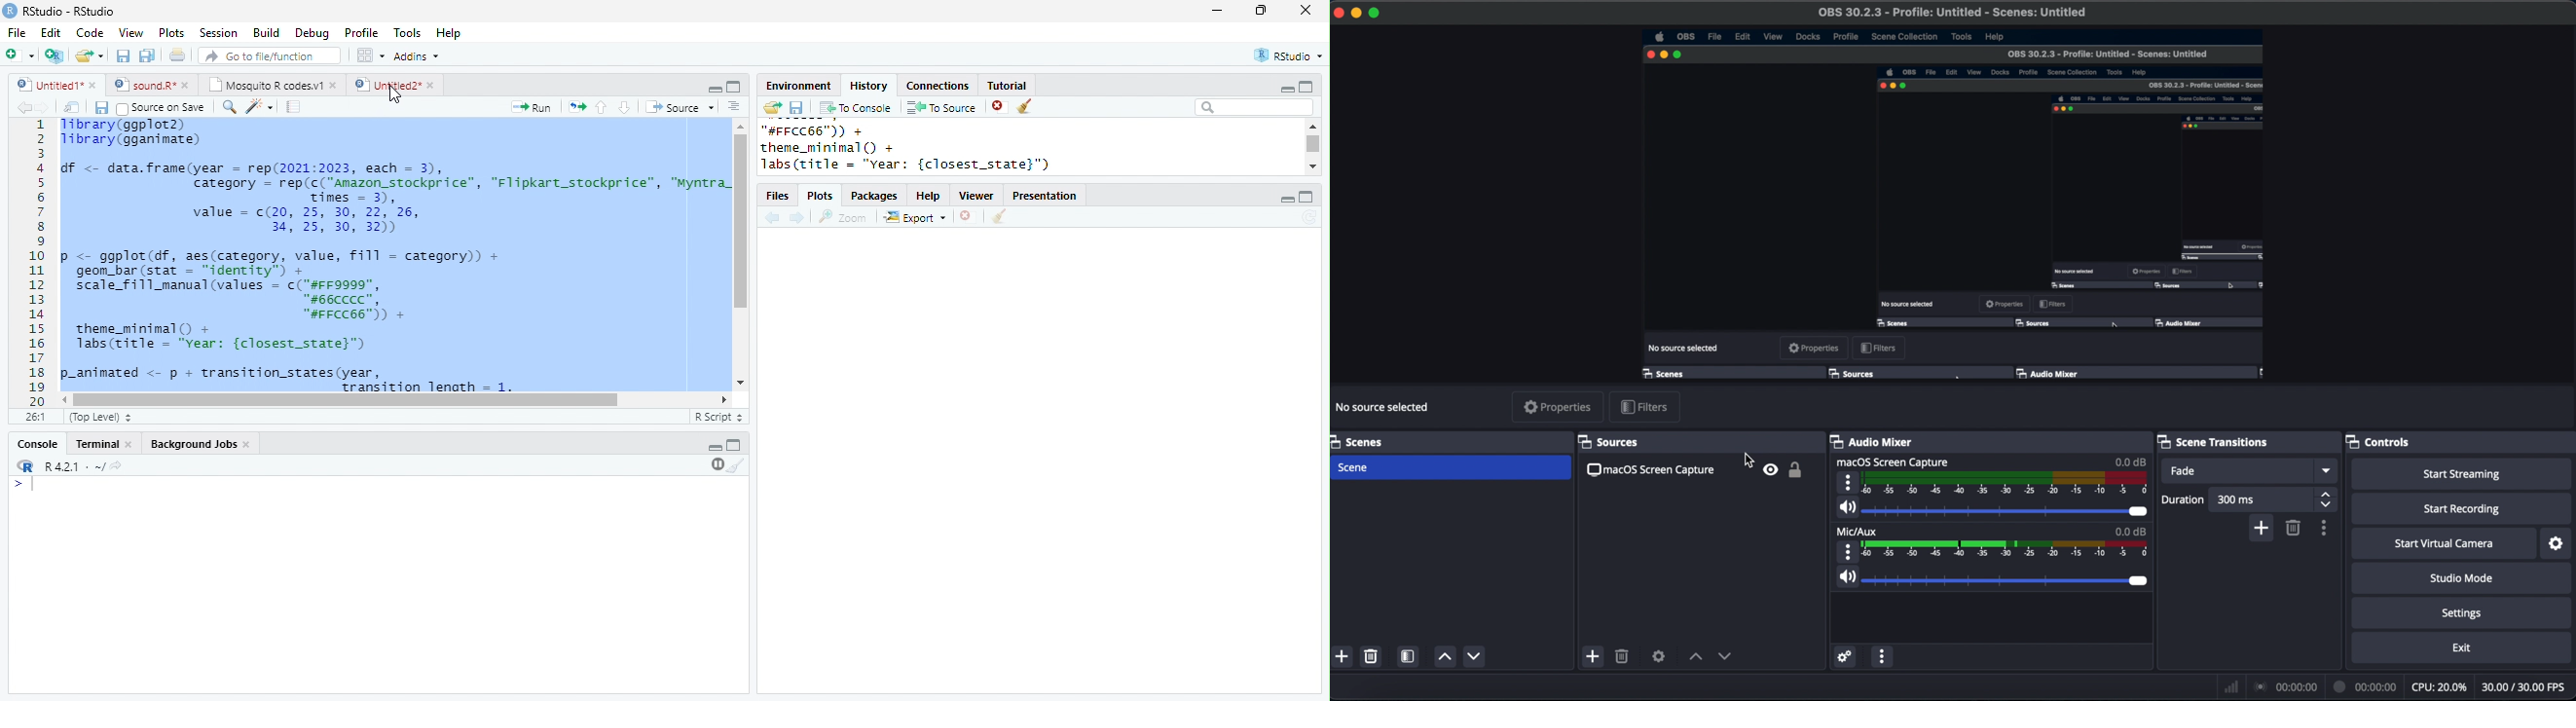 This screenshot has width=2576, height=728. I want to click on logo, so click(10, 11).